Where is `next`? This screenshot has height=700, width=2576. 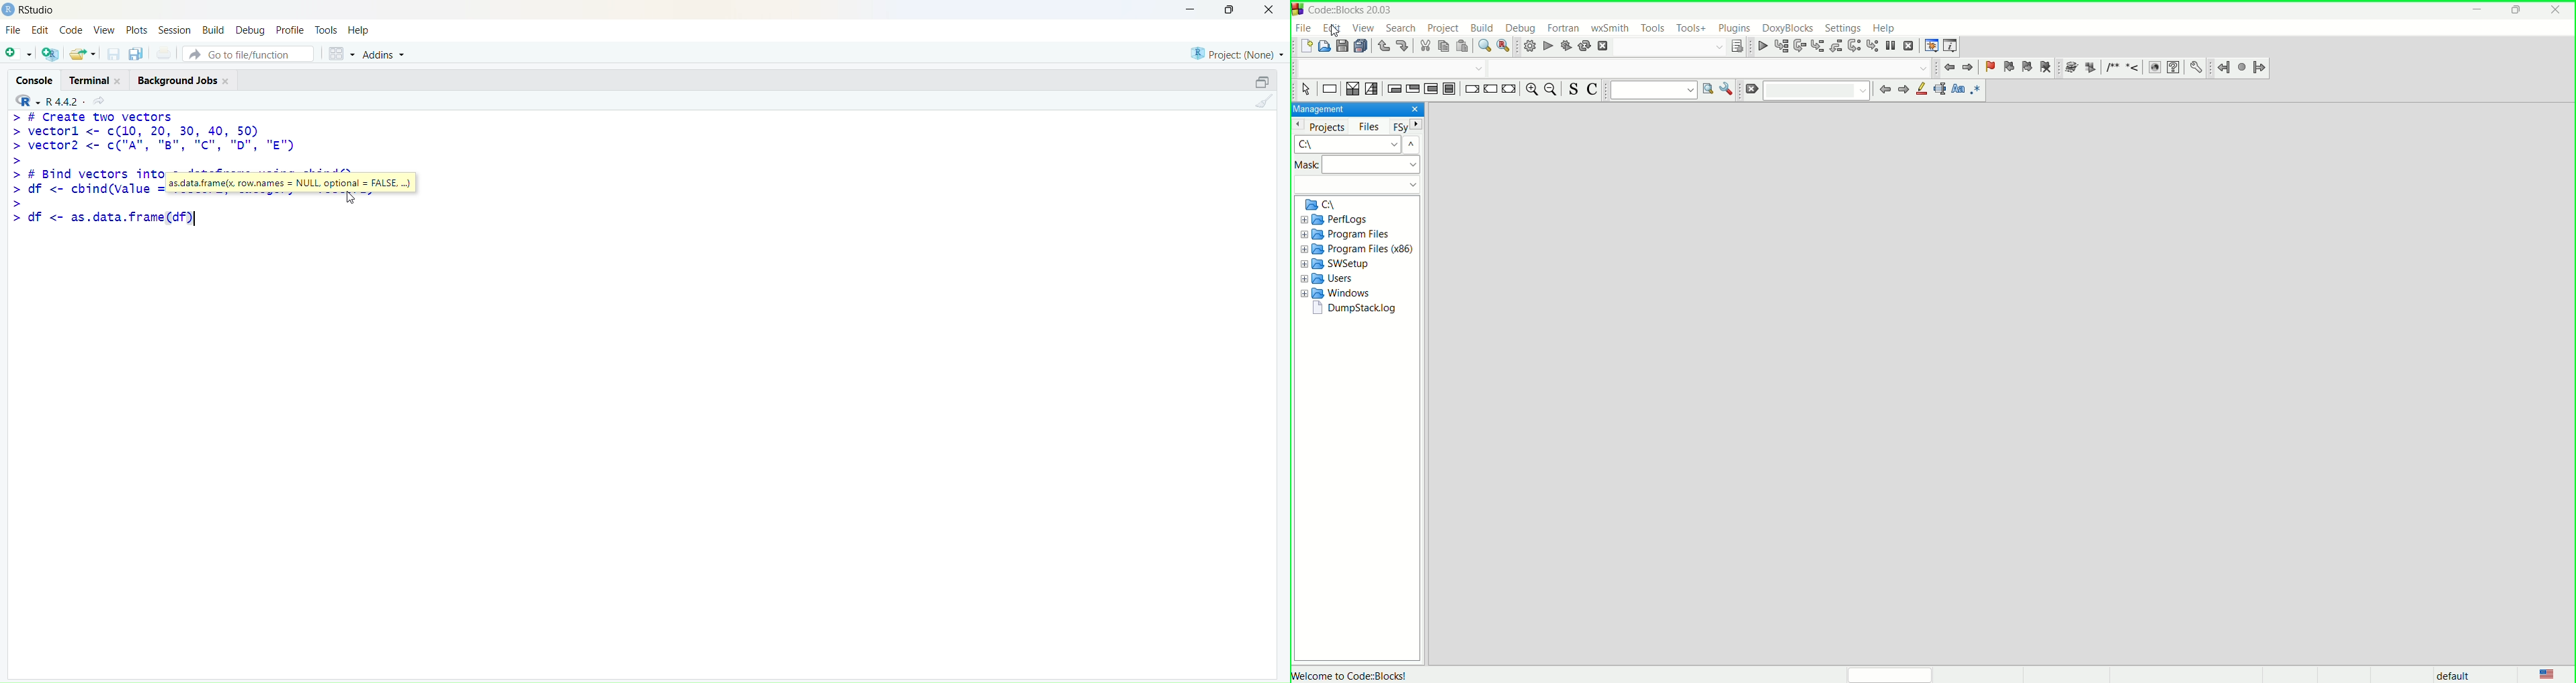 next is located at coordinates (1904, 91).